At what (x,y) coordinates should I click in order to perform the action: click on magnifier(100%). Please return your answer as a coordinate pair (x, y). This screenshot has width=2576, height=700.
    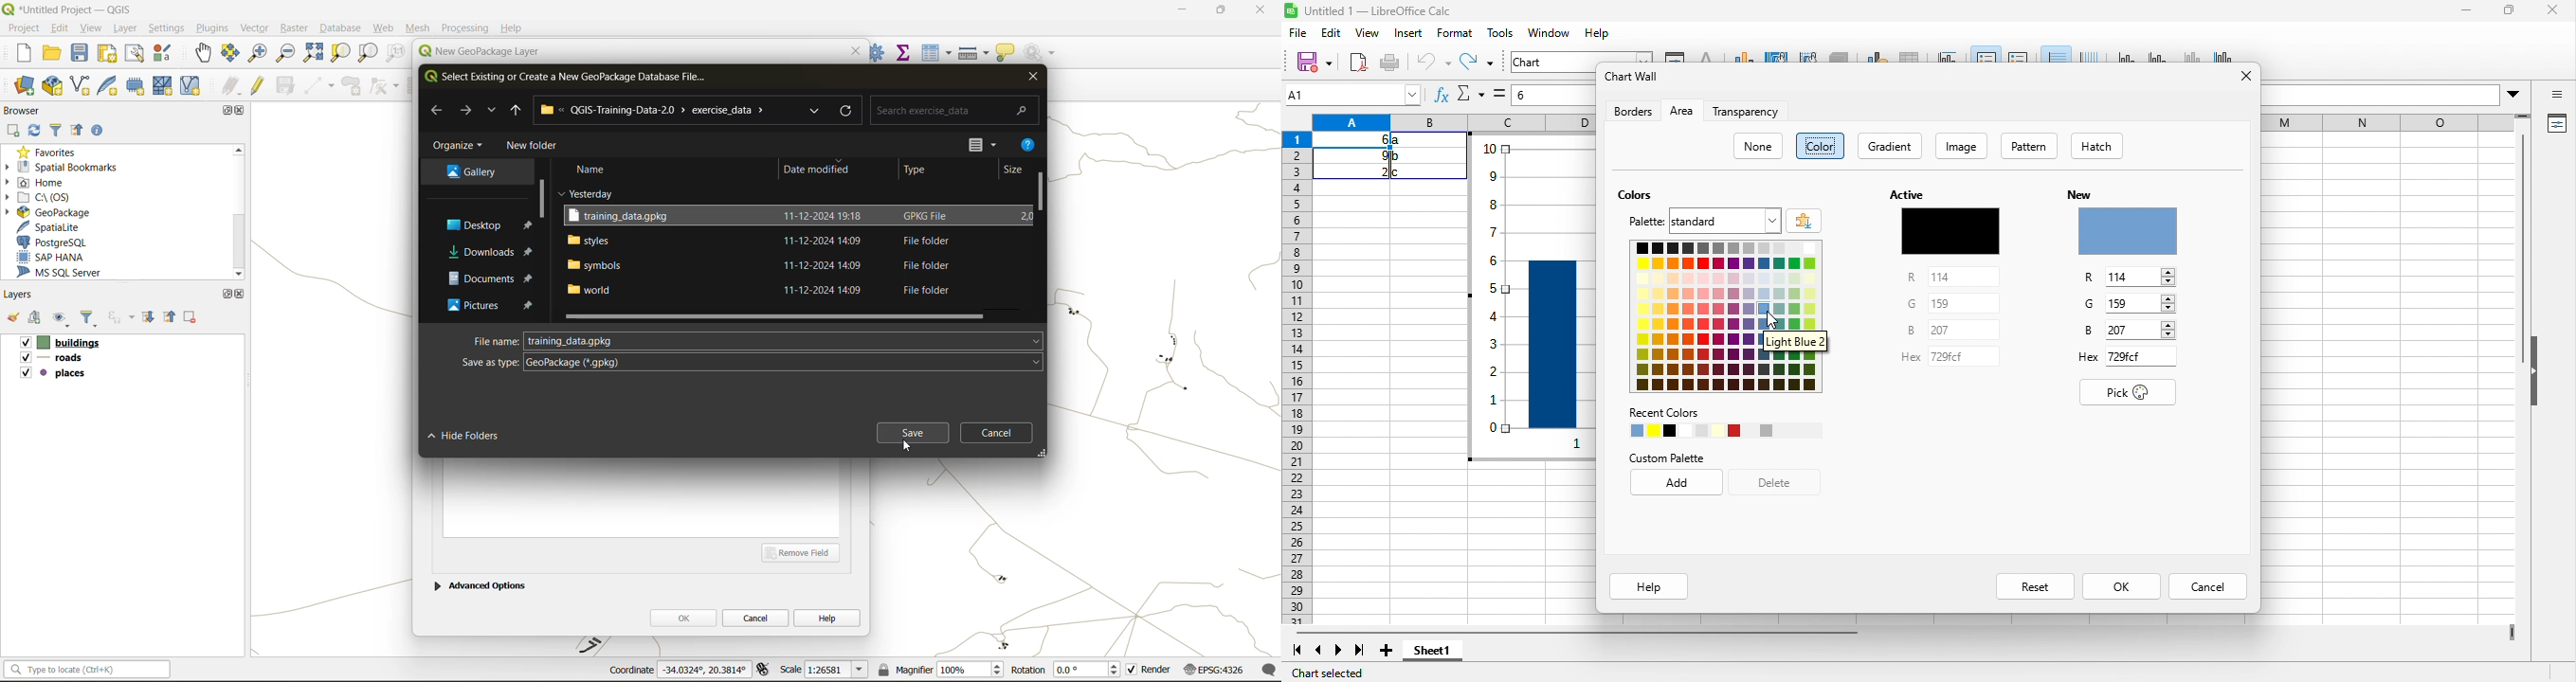
    Looking at the image, I should click on (938, 669).